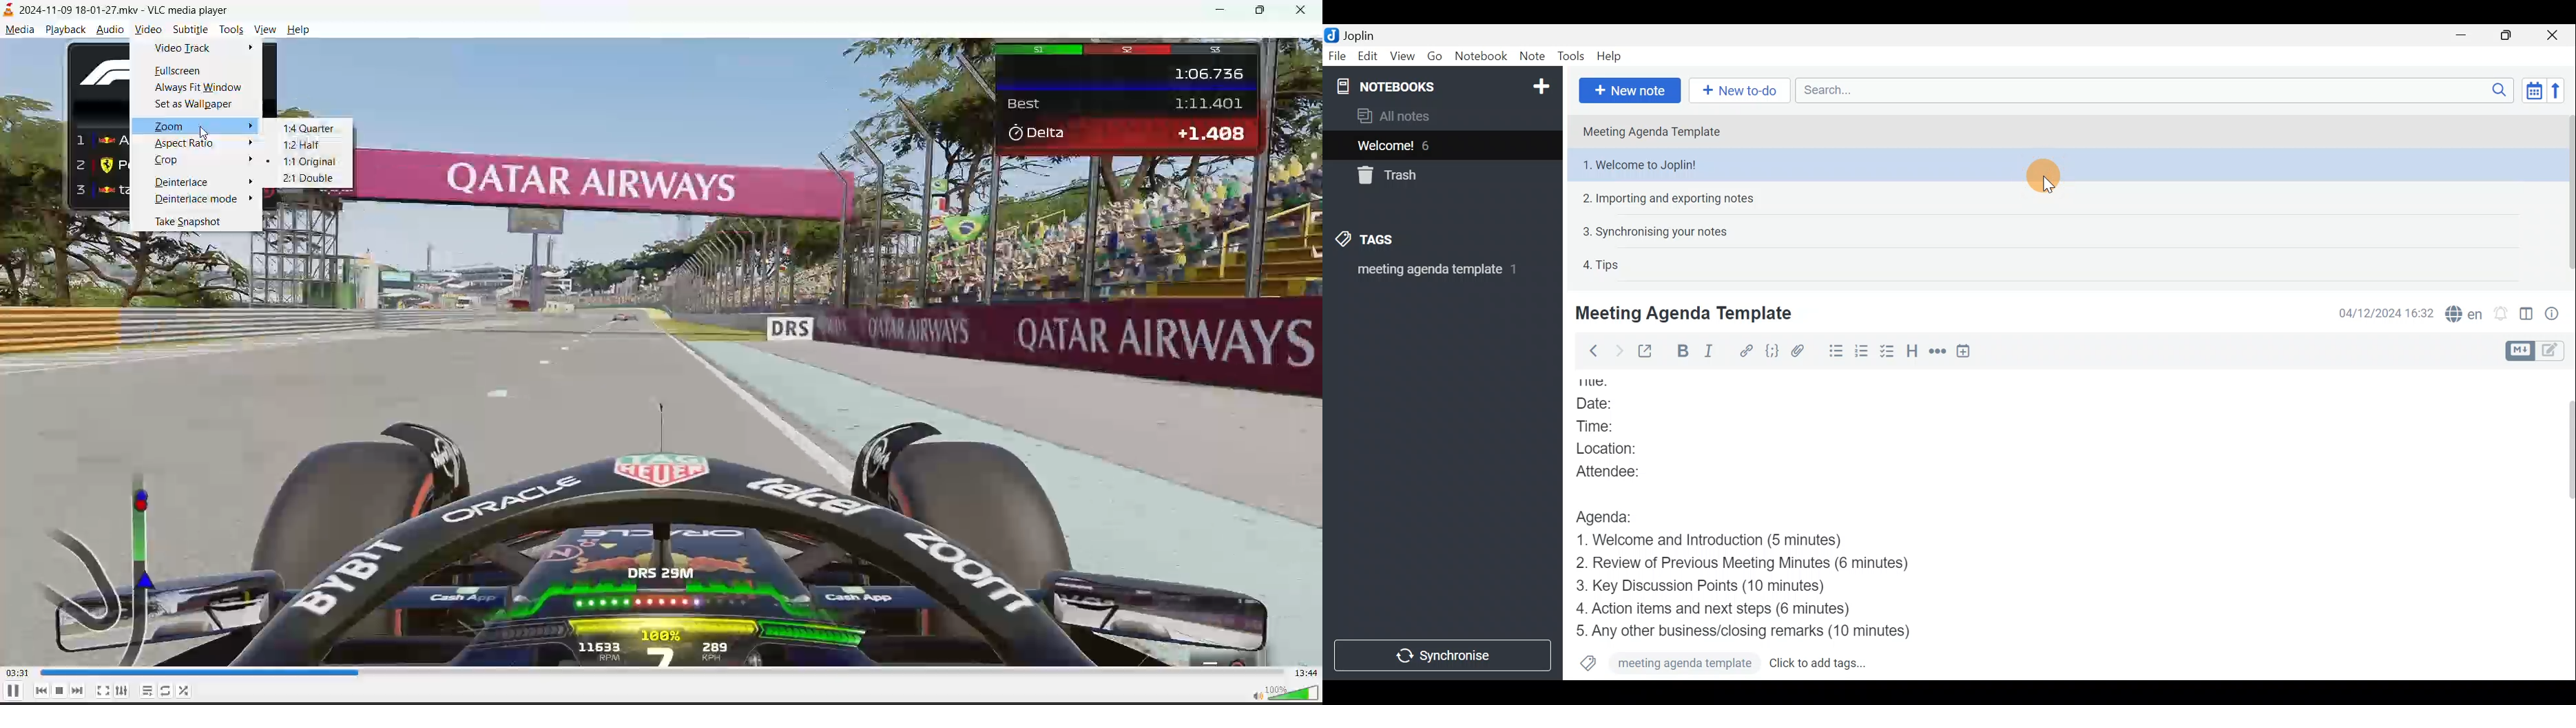 This screenshot has width=2576, height=728. I want to click on 1. Welcome and Introduction (5 minutes), so click(1731, 541).